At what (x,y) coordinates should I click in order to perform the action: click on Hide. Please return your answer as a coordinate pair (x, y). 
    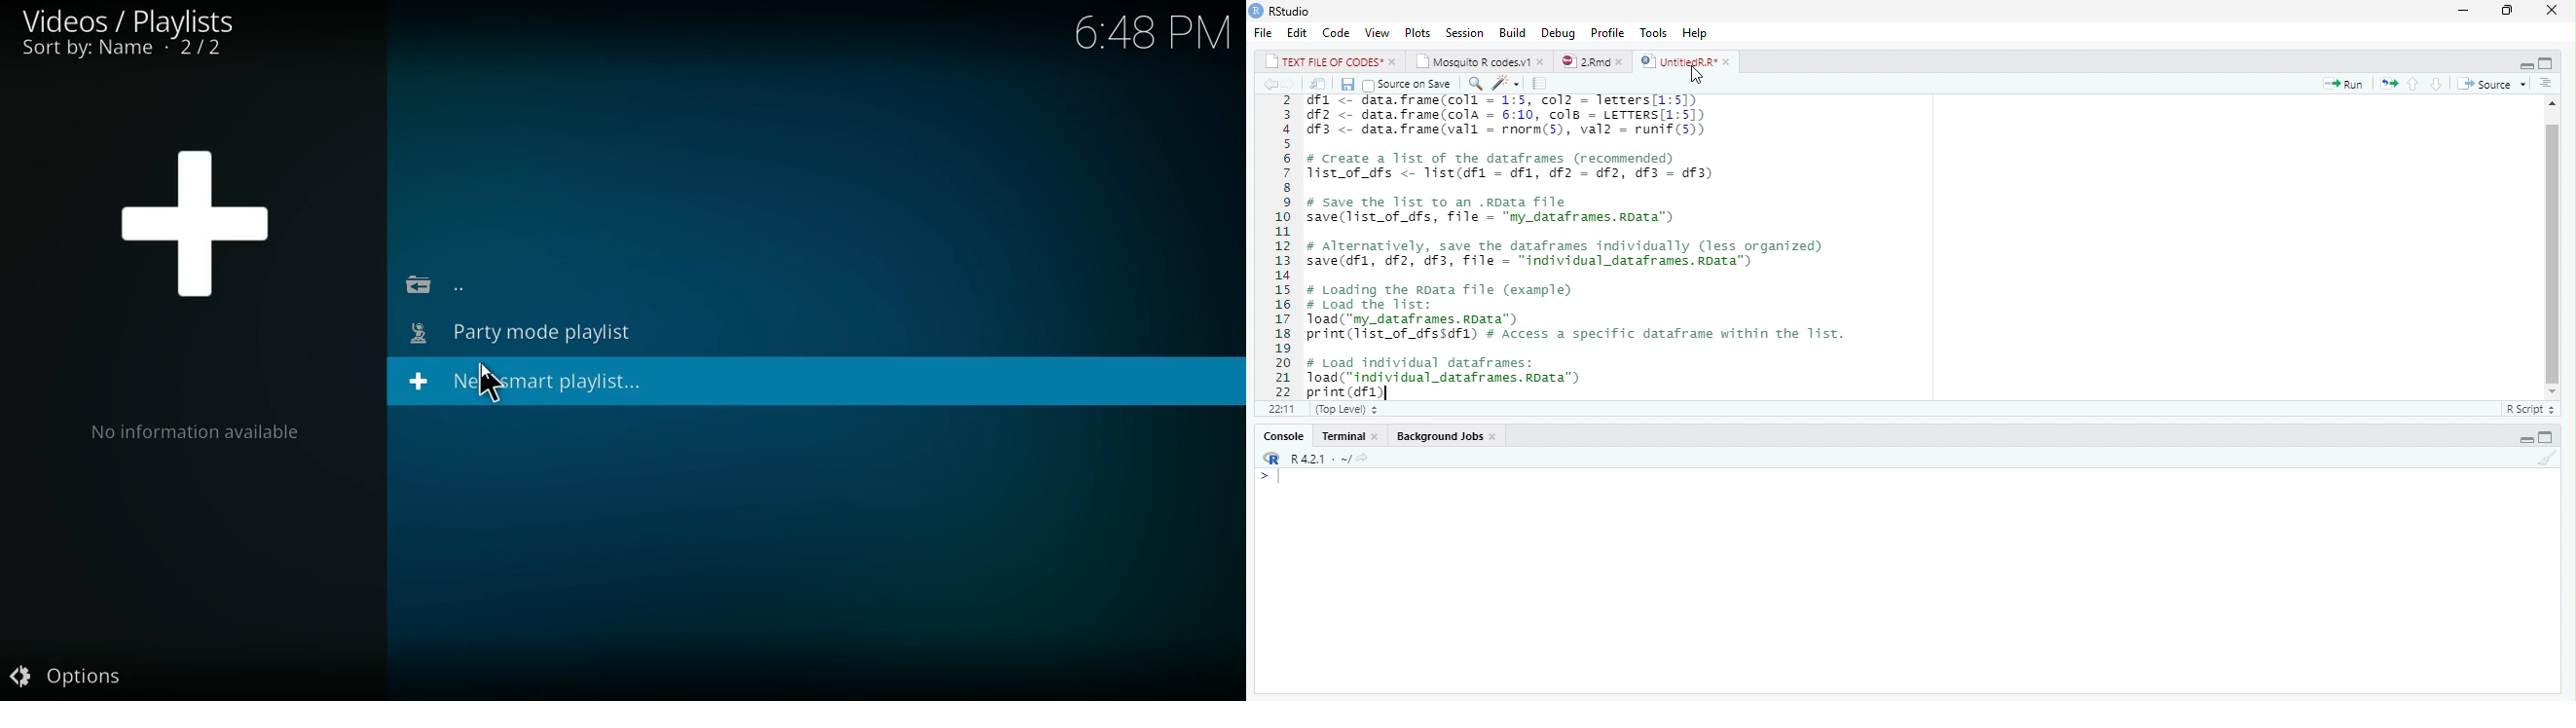
    Looking at the image, I should click on (2523, 63).